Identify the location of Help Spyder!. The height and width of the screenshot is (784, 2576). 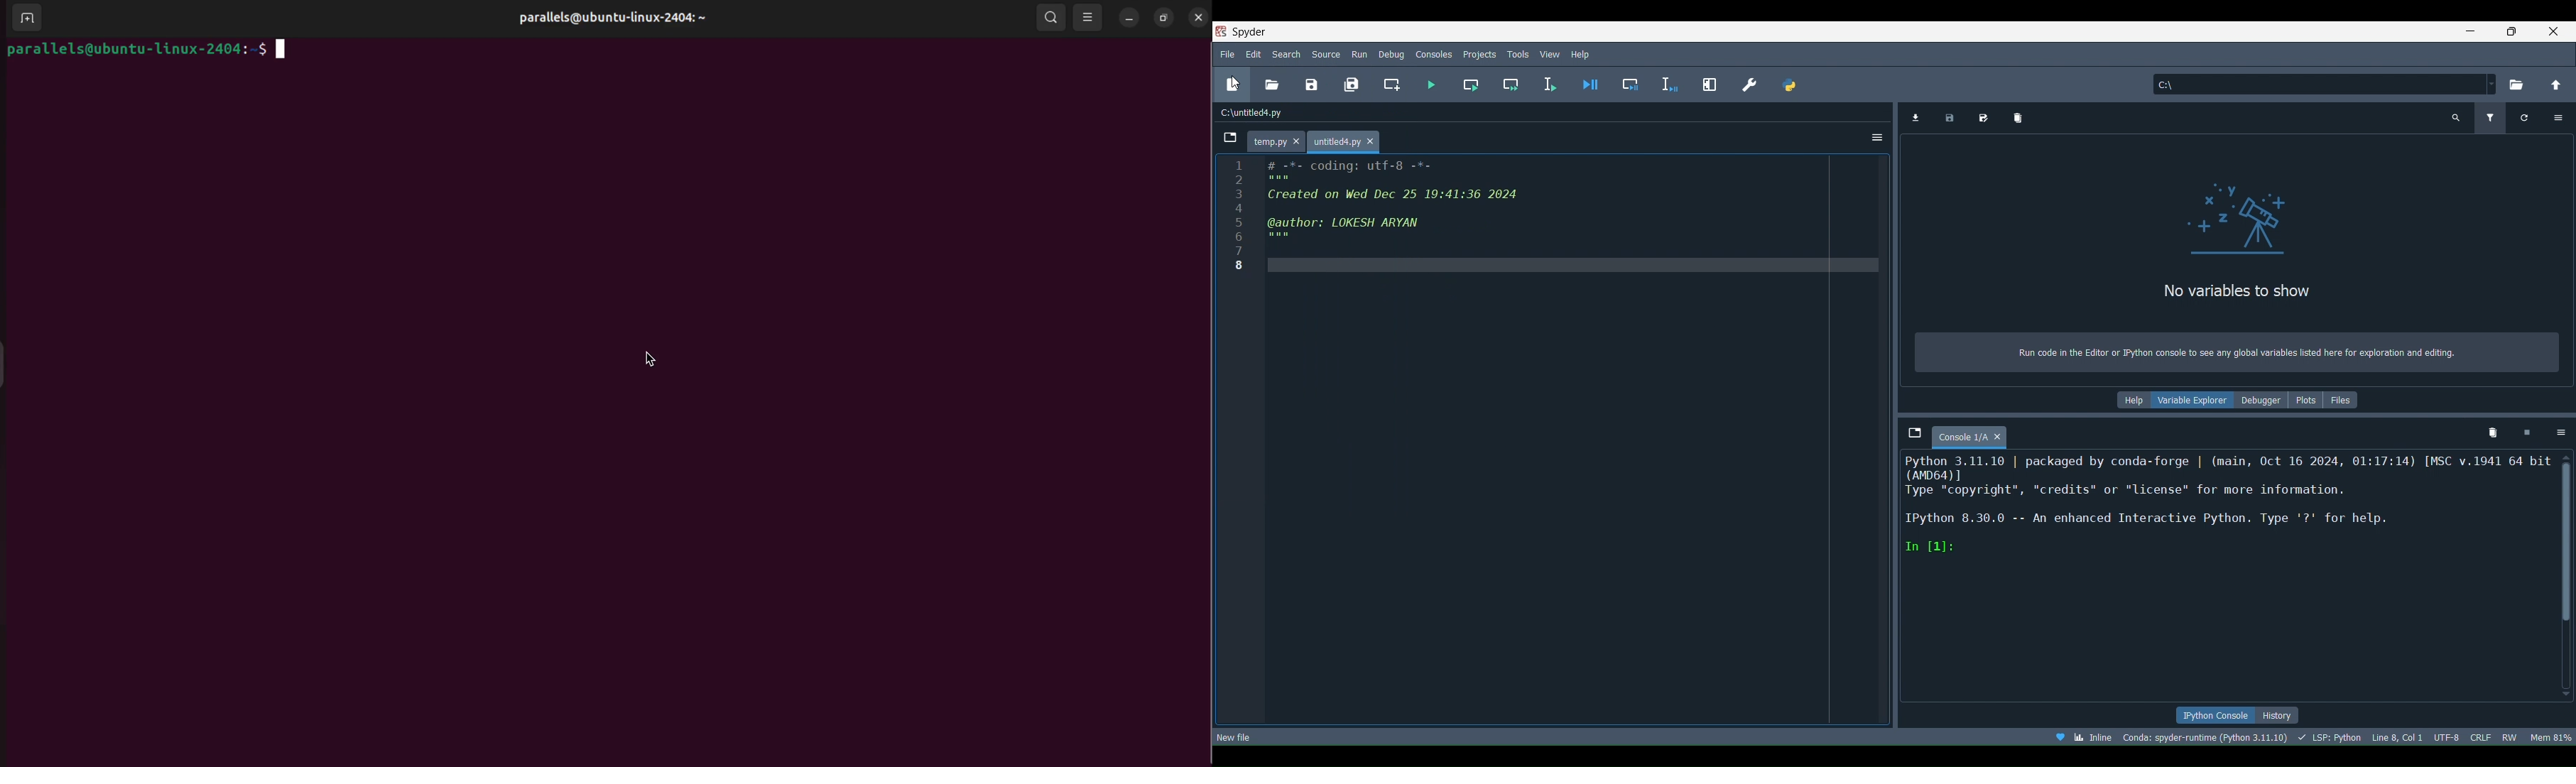
(2061, 737).